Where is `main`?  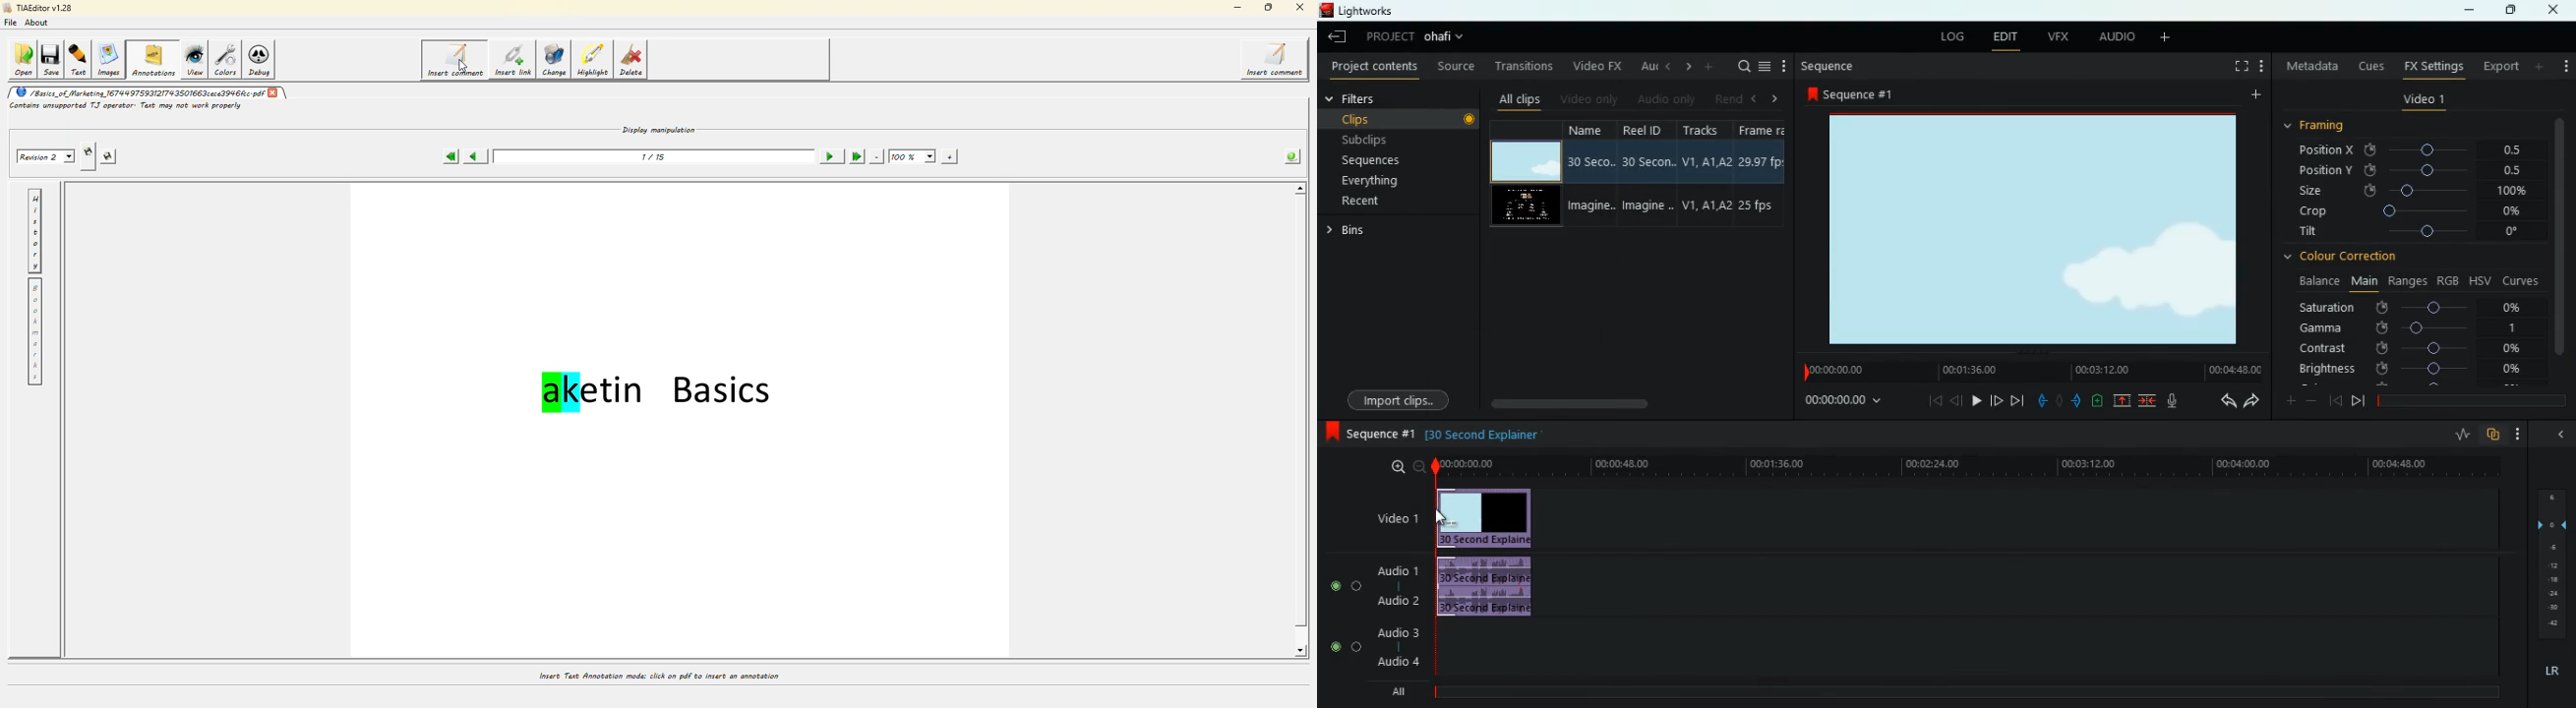 main is located at coordinates (2364, 281).